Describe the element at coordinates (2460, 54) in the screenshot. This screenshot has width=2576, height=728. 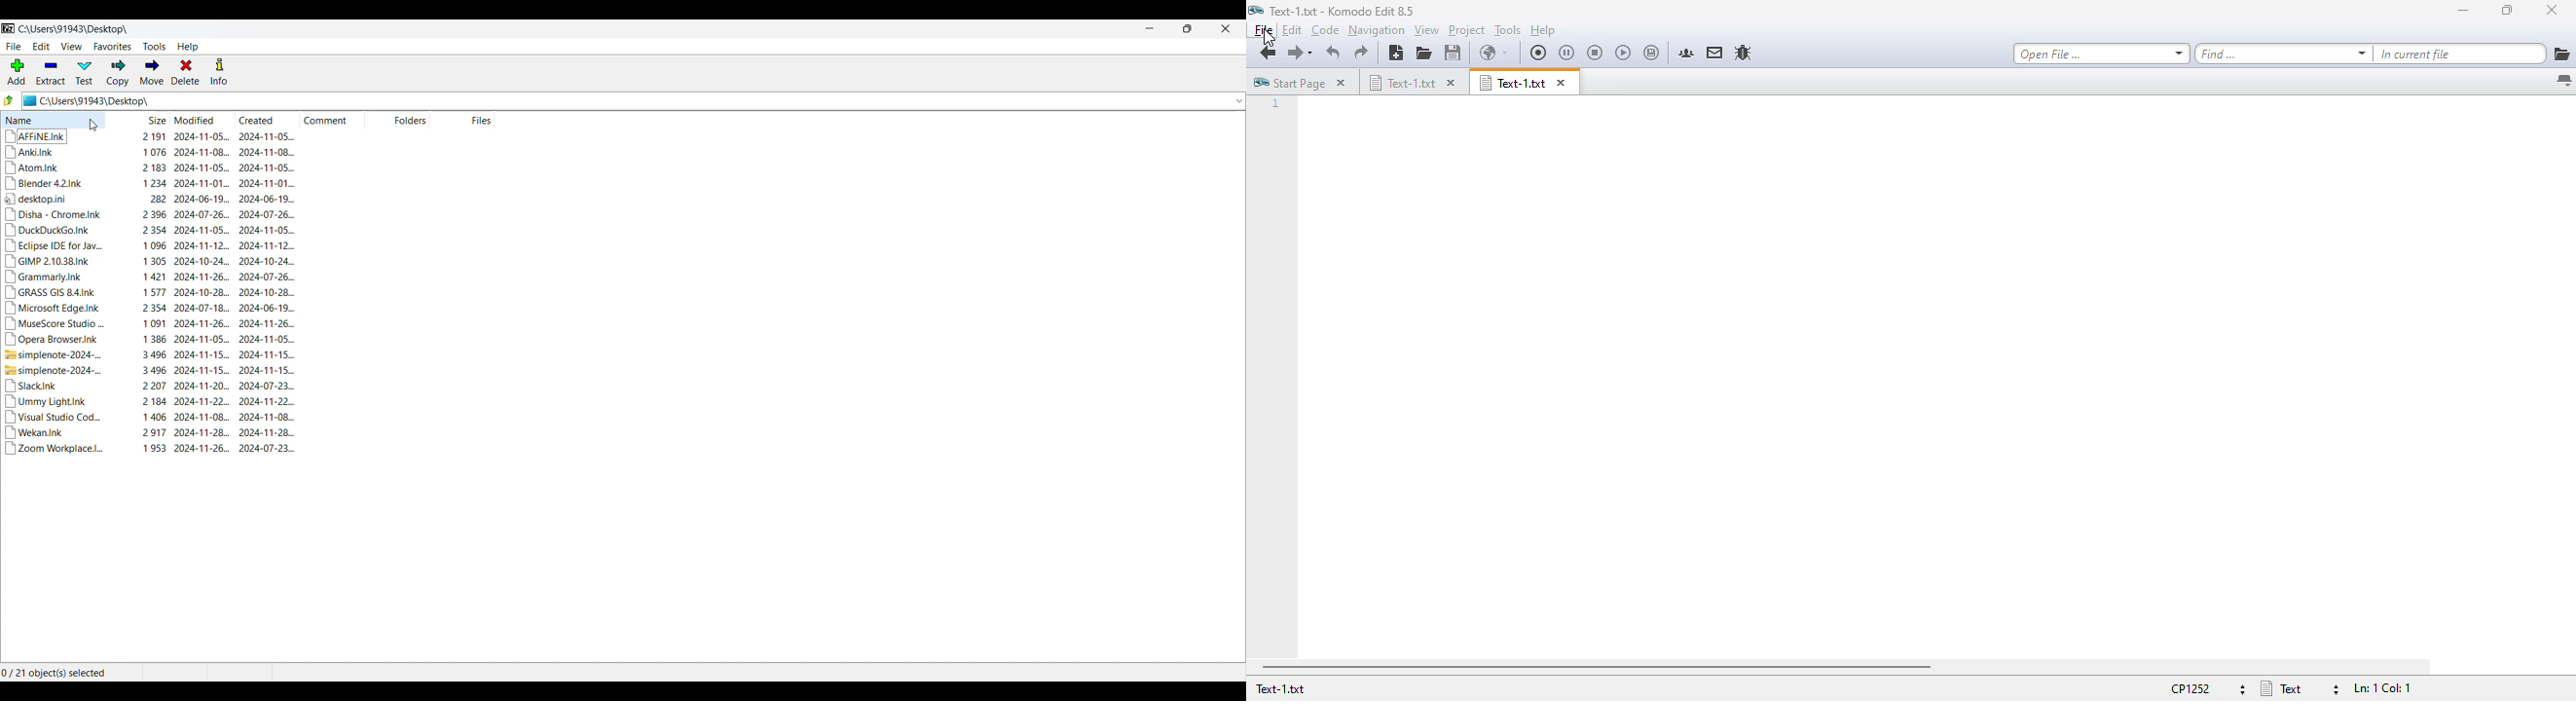
I see `in current file` at that location.